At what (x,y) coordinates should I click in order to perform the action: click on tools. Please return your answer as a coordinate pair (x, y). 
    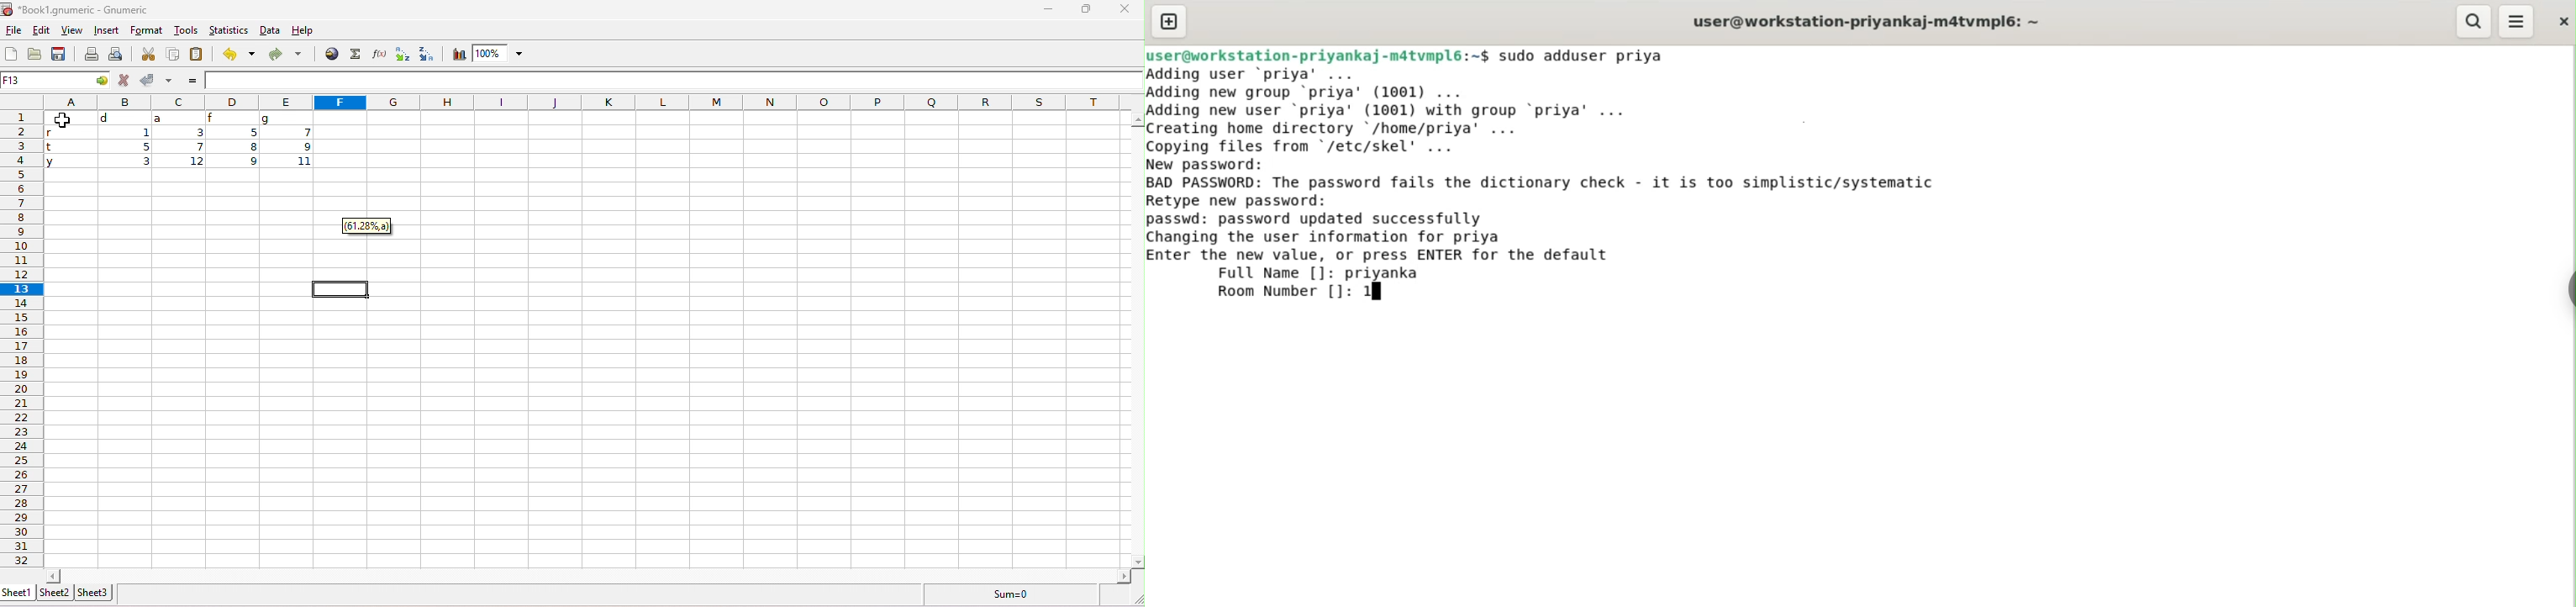
    Looking at the image, I should click on (186, 29).